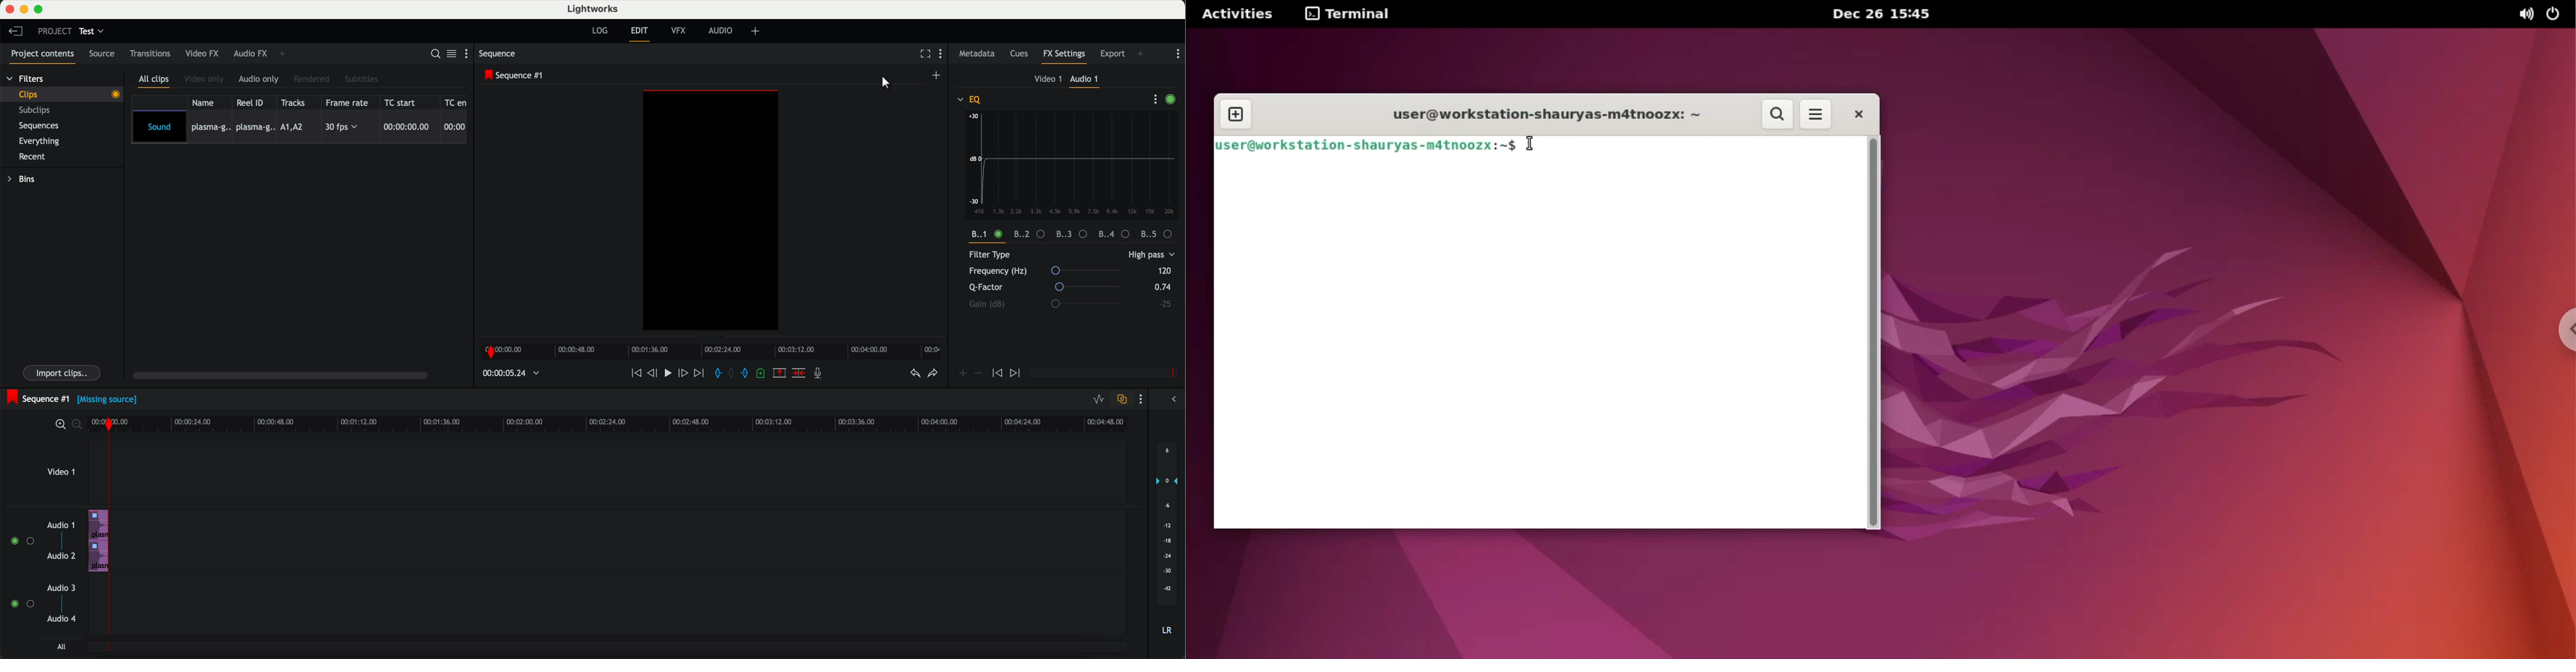 The image size is (2576, 672). What do you see at coordinates (671, 374) in the screenshot?
I see `play` at bounding box center [671, 374].